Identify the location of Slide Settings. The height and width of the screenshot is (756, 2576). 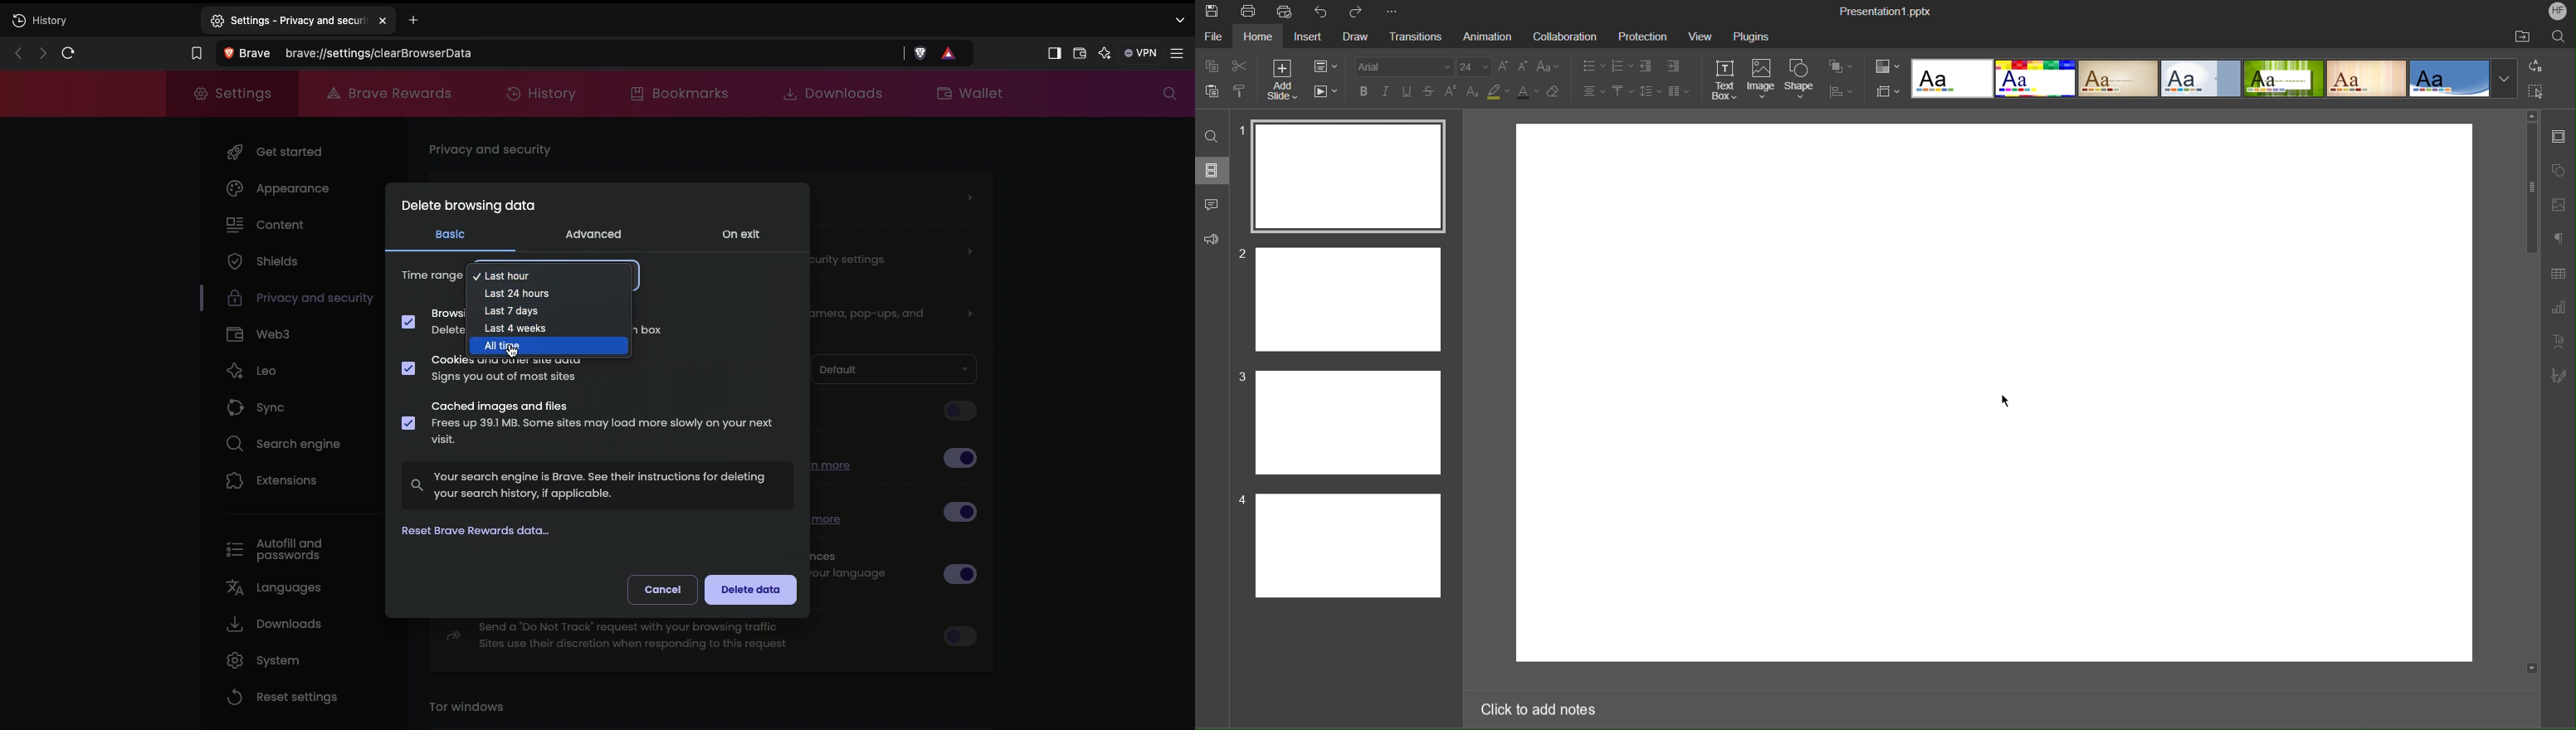
(2560, 136).